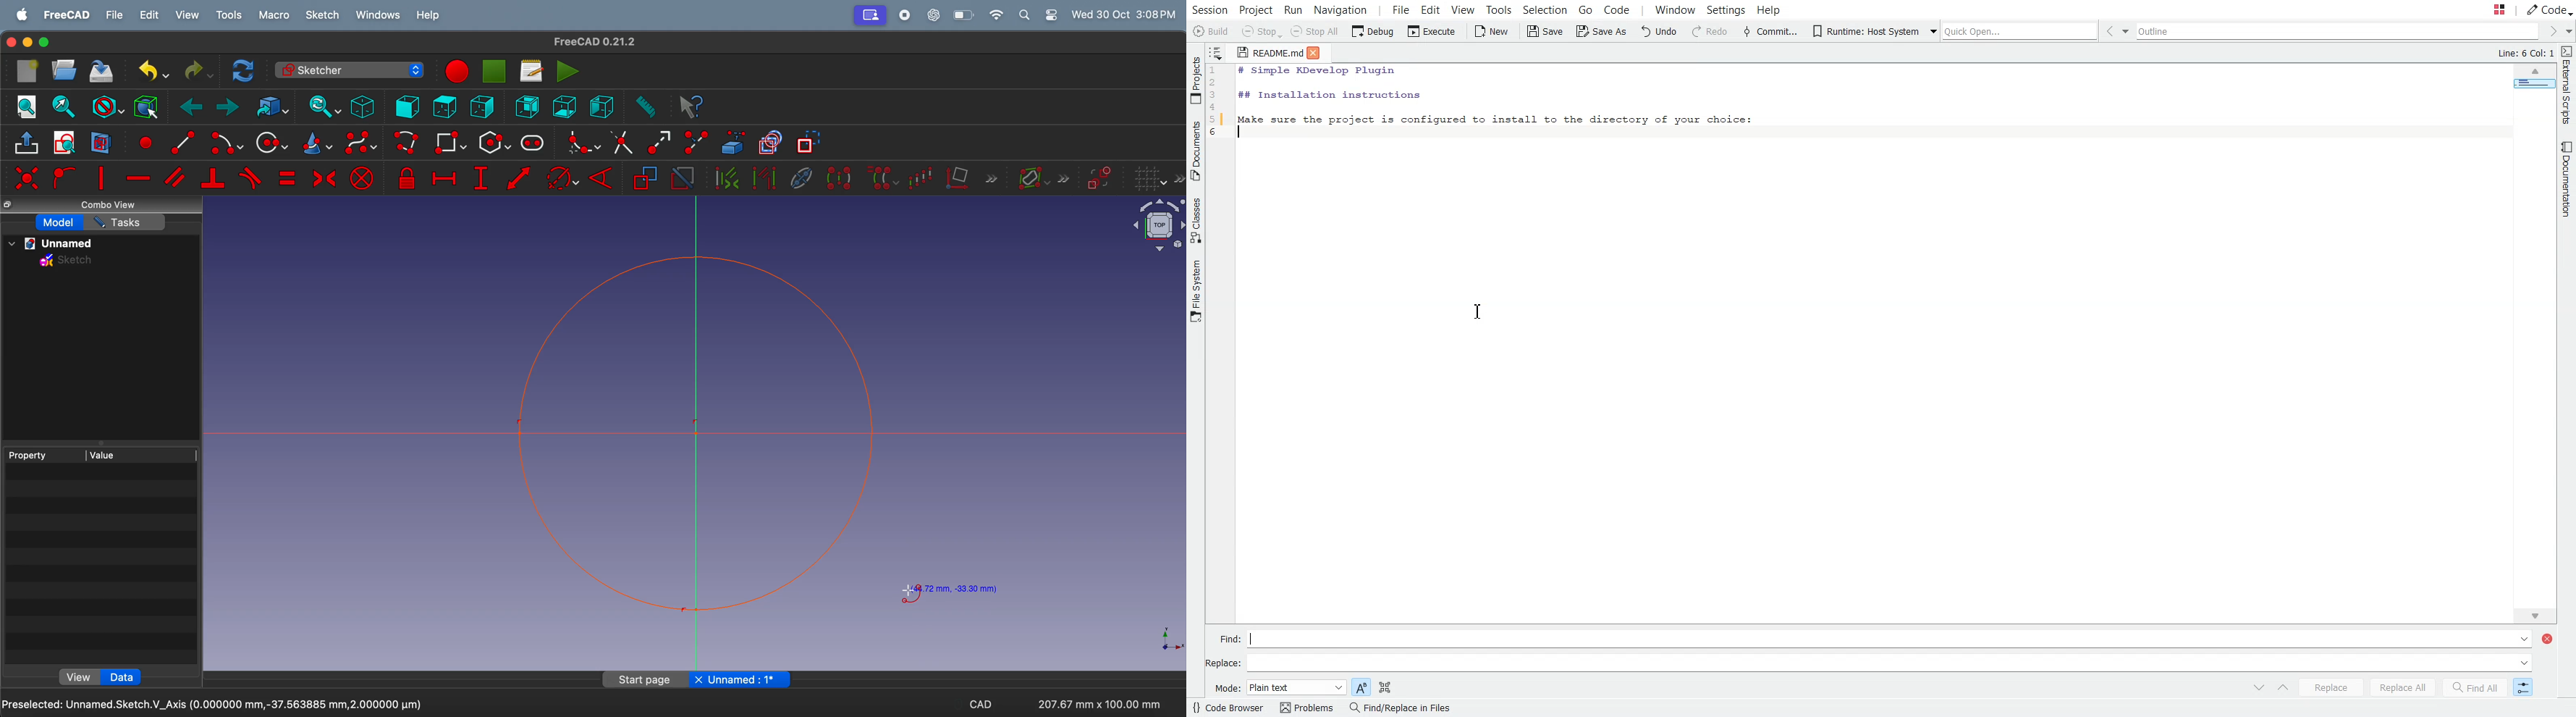 Image resolution: width=2576 pixels, height=728 pixels. I want to click on stop marco, so click(456, 71).